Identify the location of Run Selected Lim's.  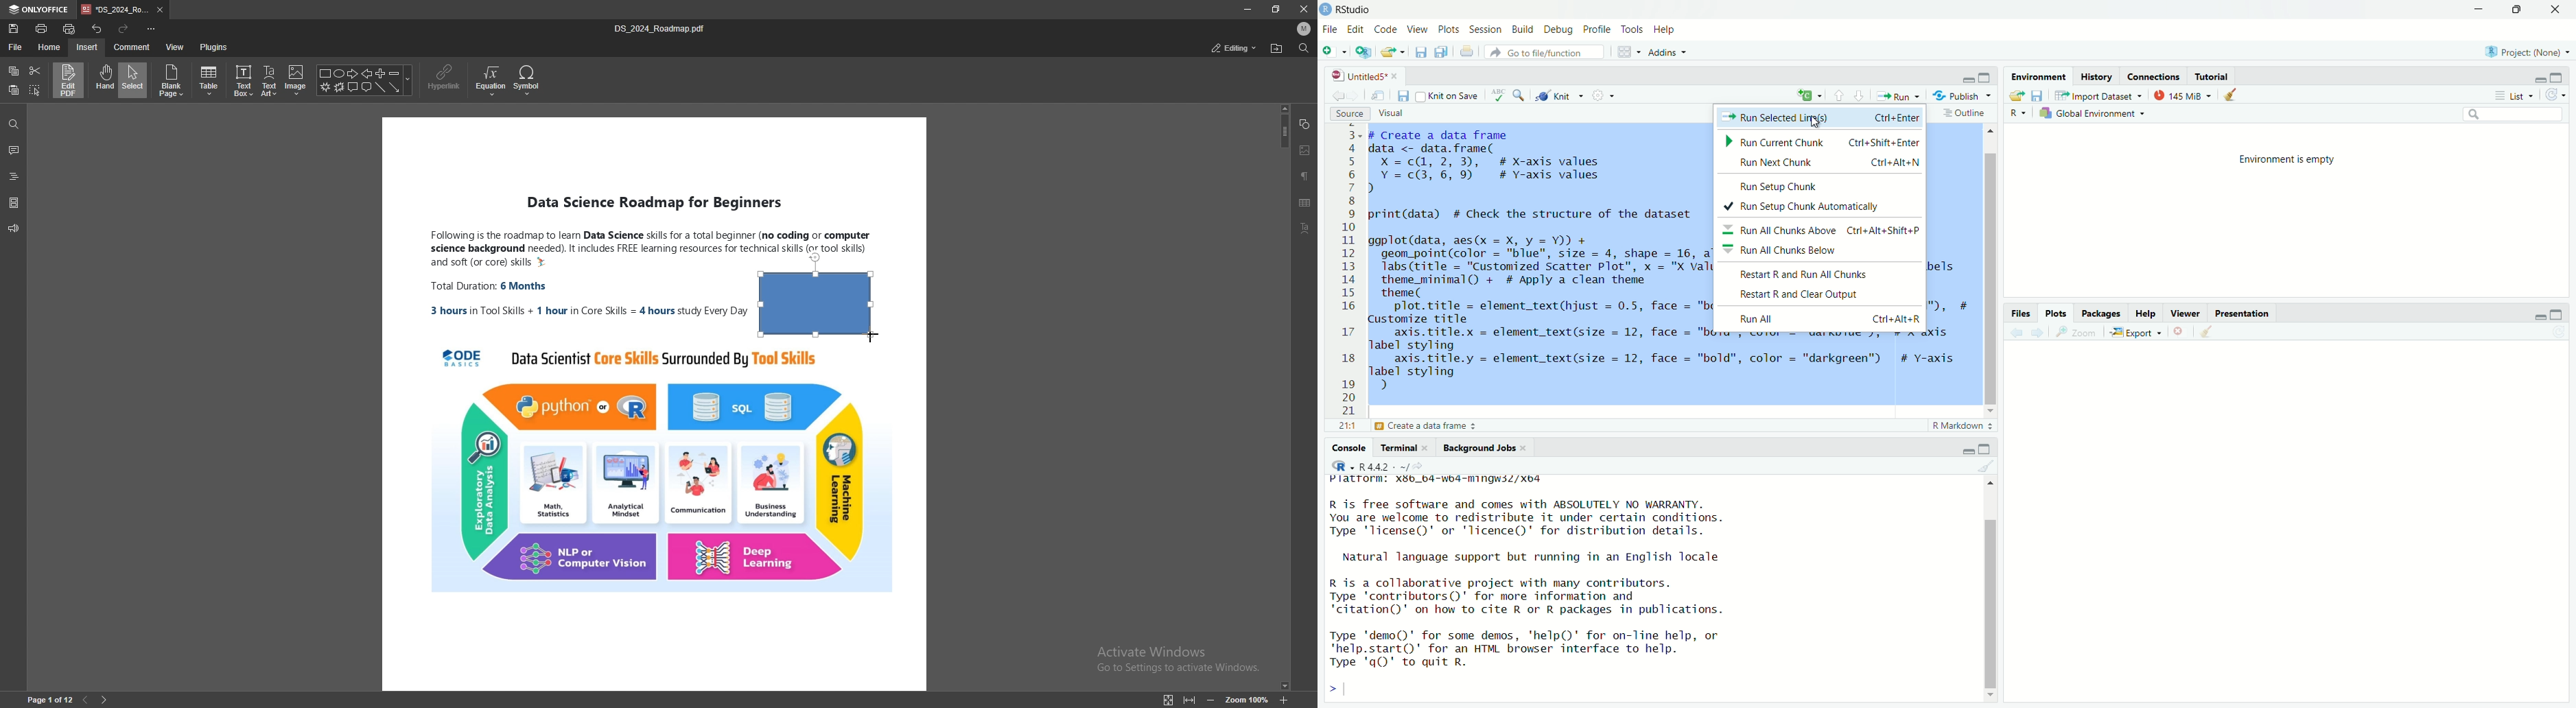
(1820, 118).